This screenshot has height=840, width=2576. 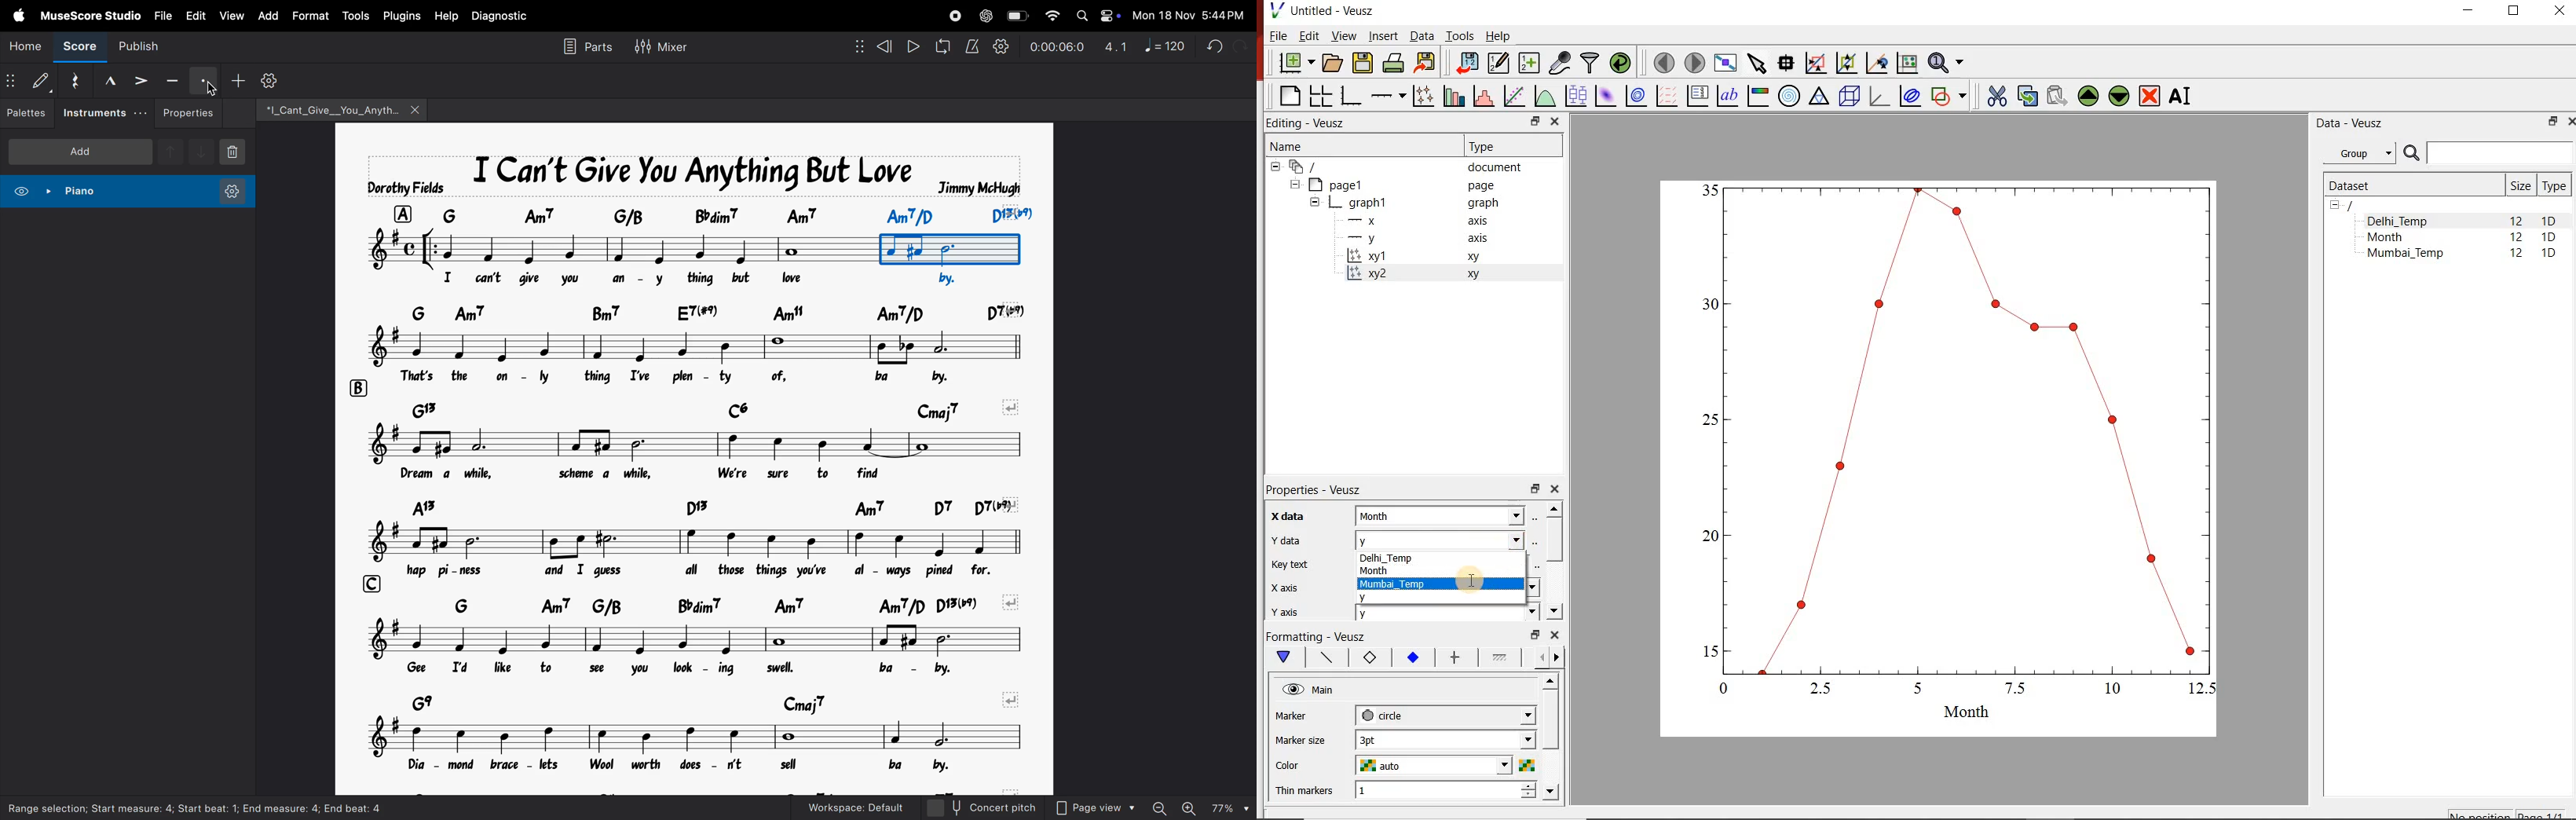 What do you see at coordinates (949, 249) in the screenshot?
I see `bounded box` at bounding box center [949, 249].